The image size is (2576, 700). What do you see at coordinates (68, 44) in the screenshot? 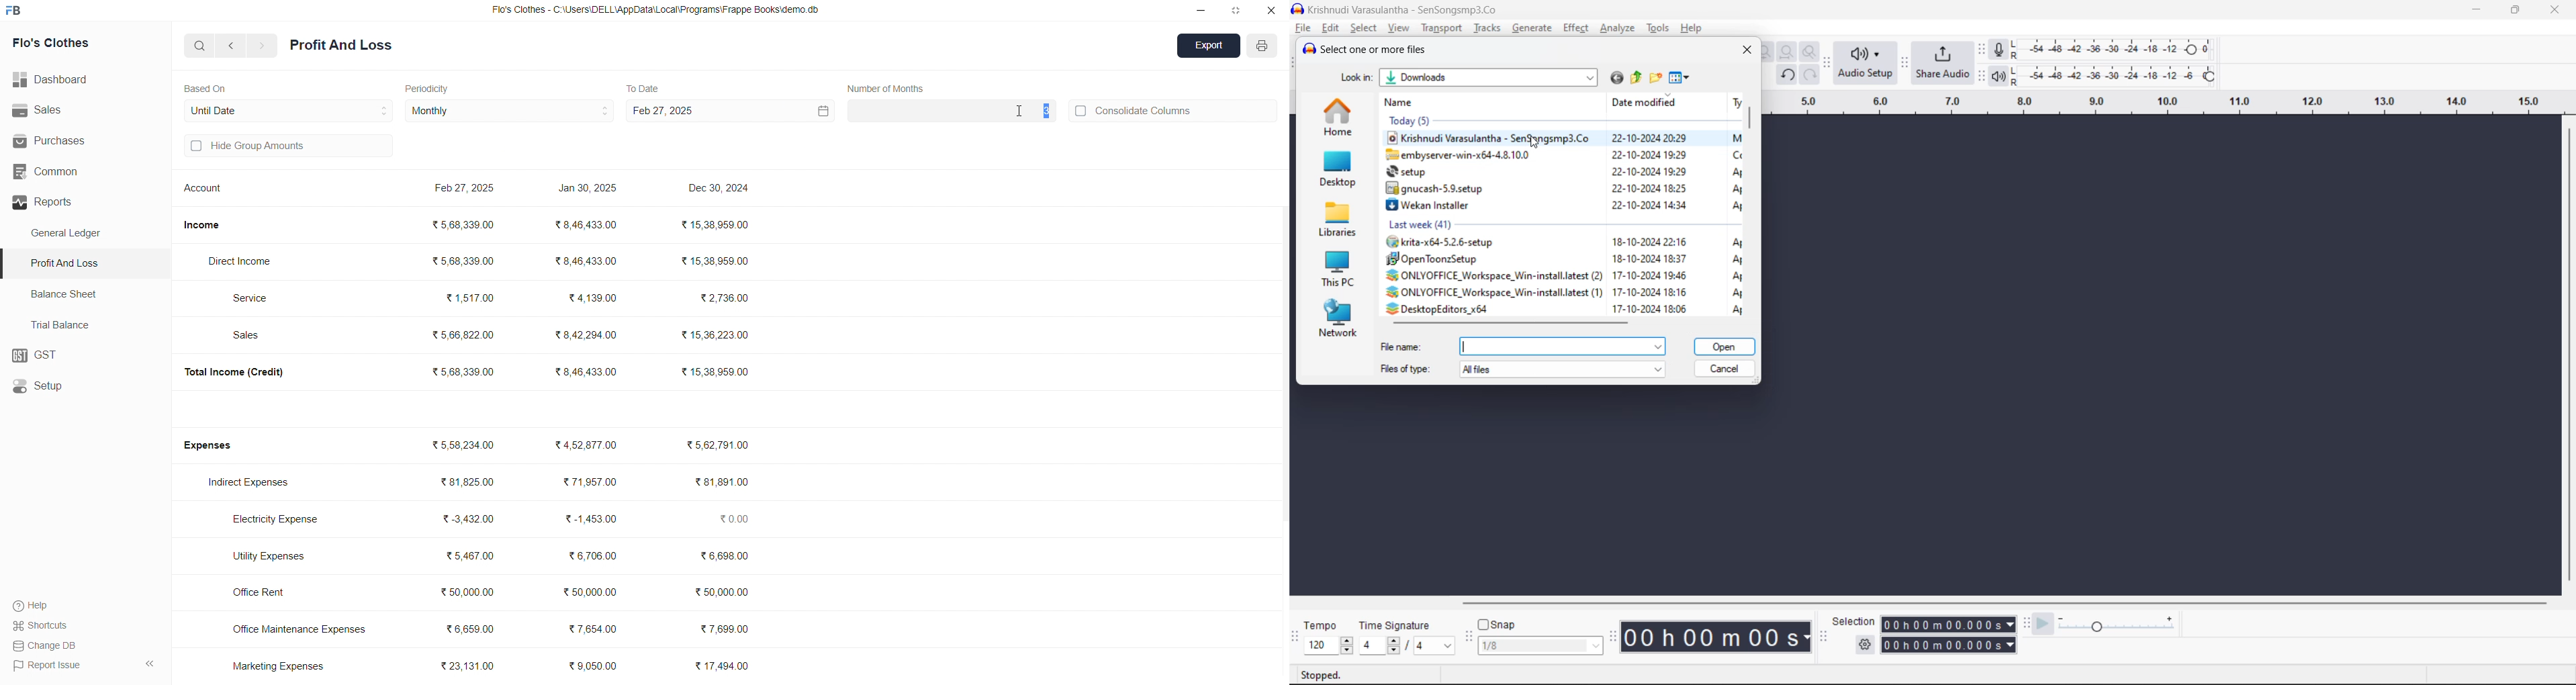
I see `Flo's Clothes` at bounding box center [68, 44].